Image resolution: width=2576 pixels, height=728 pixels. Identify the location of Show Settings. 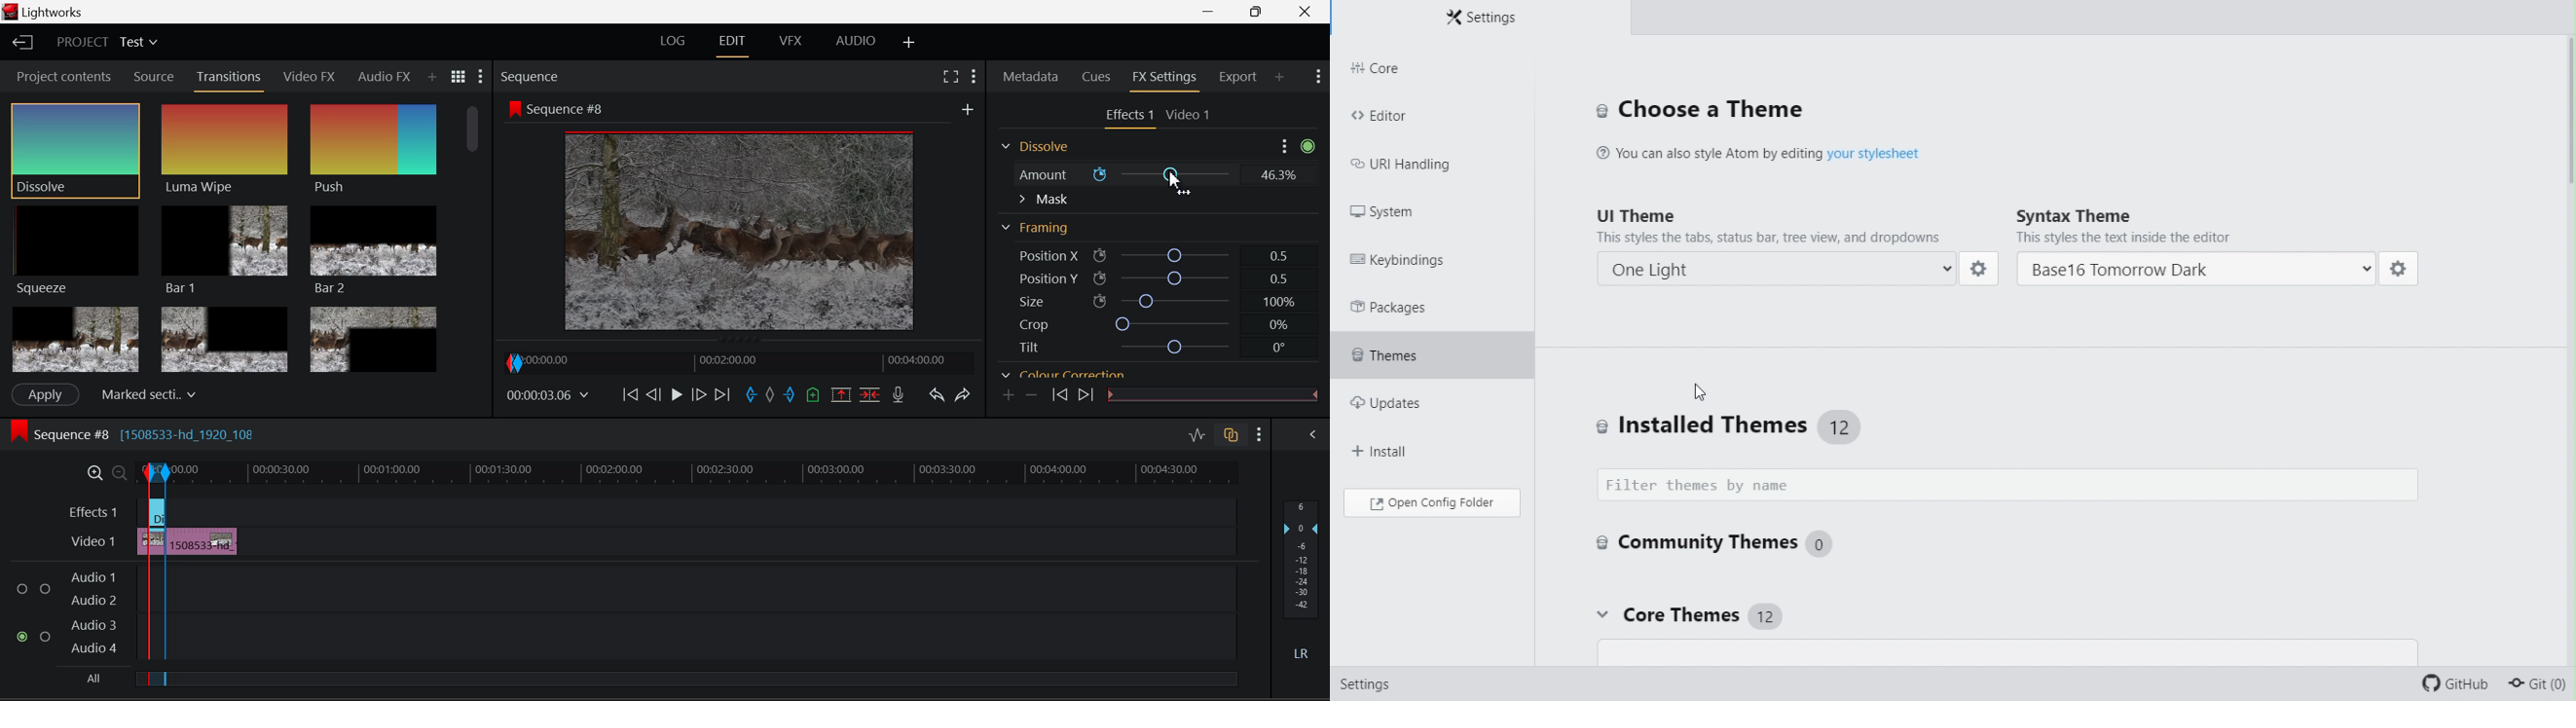
(481, 76).